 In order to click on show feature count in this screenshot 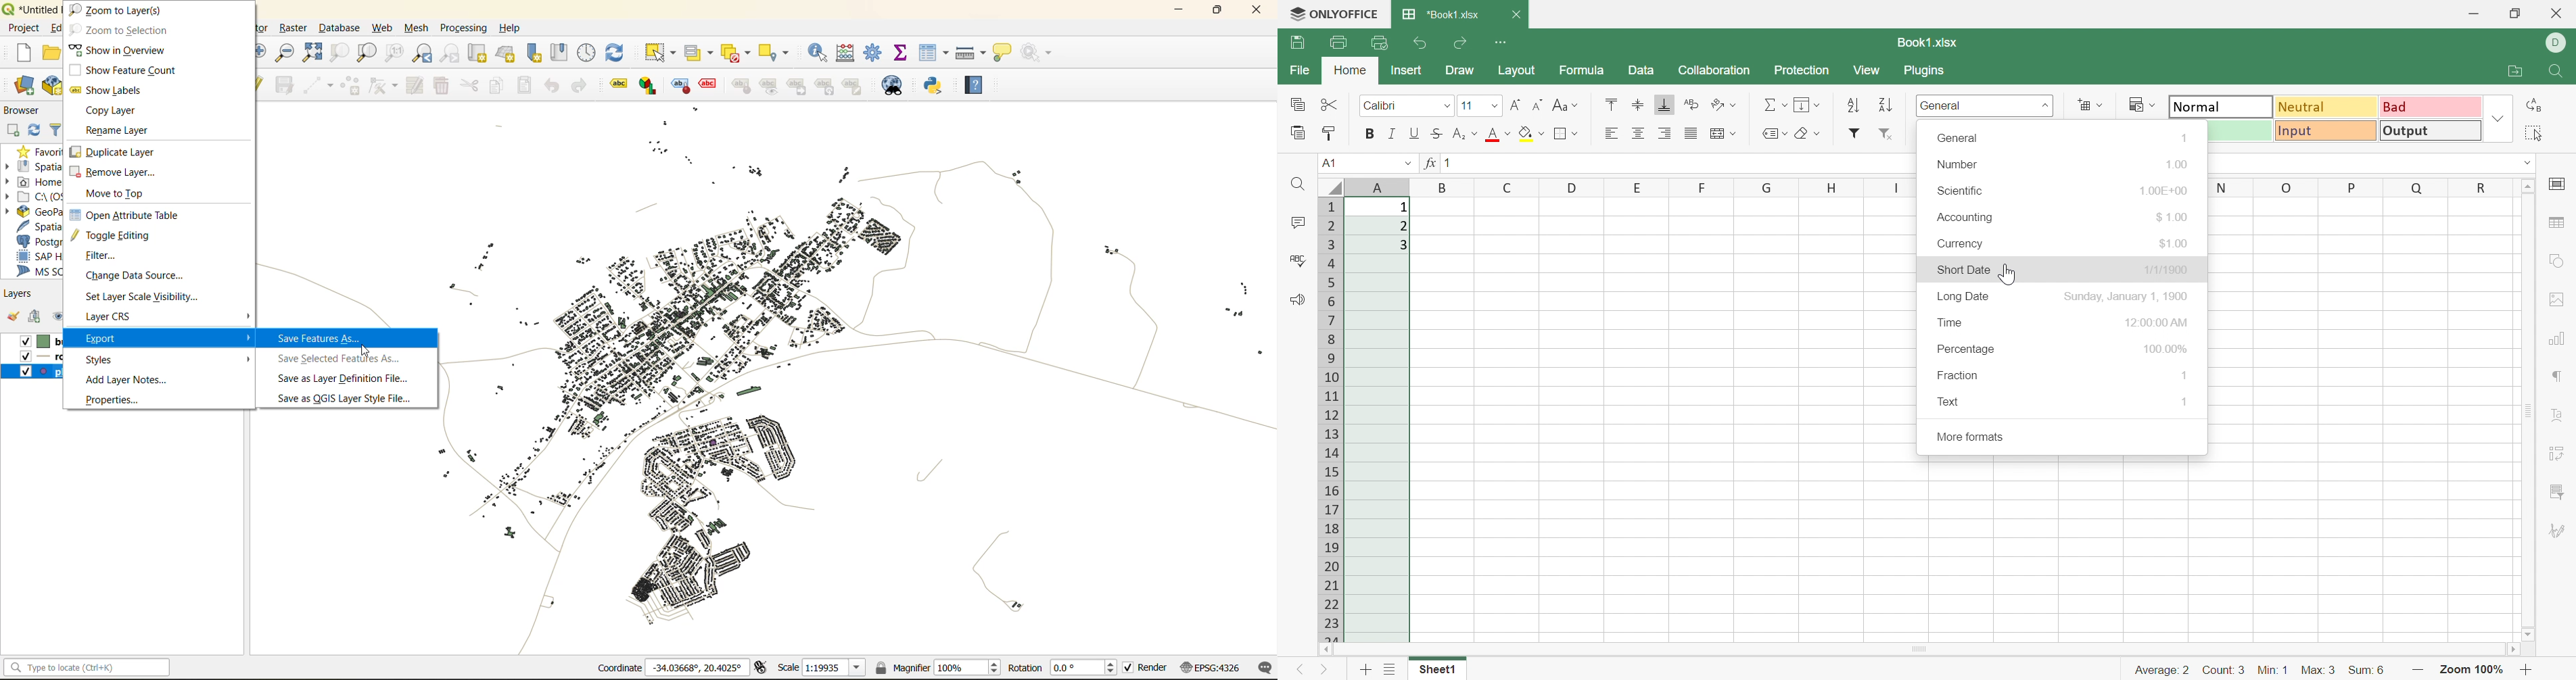, I will do `click(121, 69)`.